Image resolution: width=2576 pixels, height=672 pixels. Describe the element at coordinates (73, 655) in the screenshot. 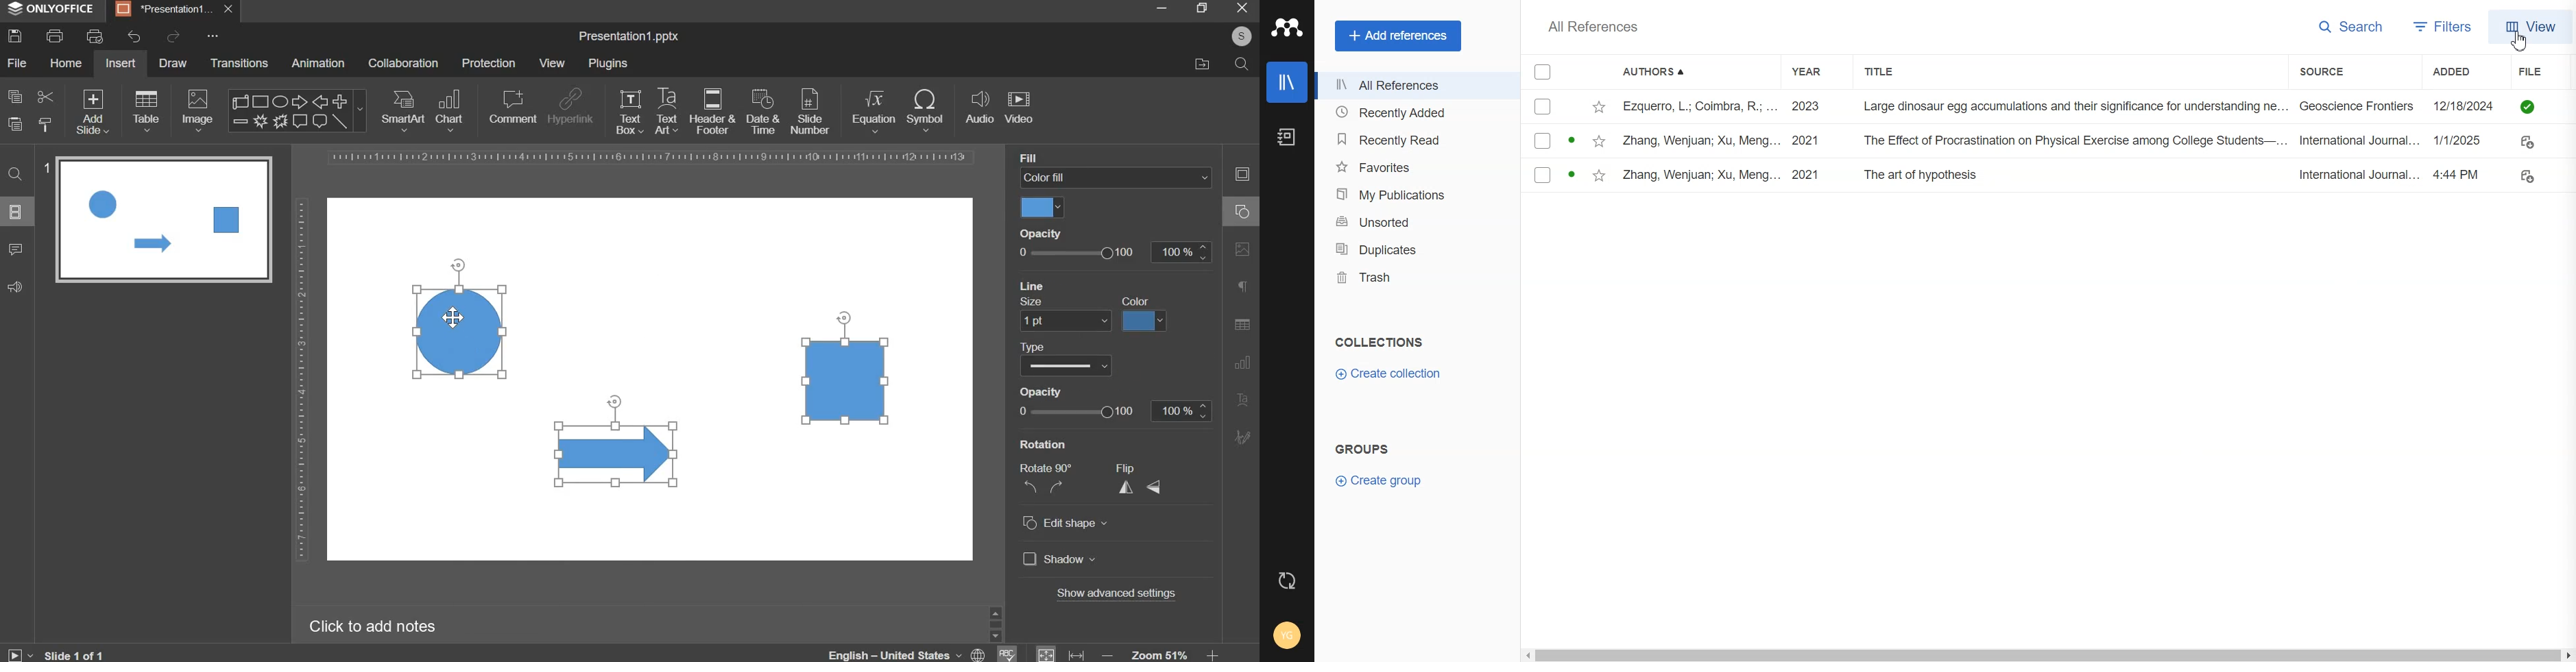

I see `Slide1 of 1` at that location.